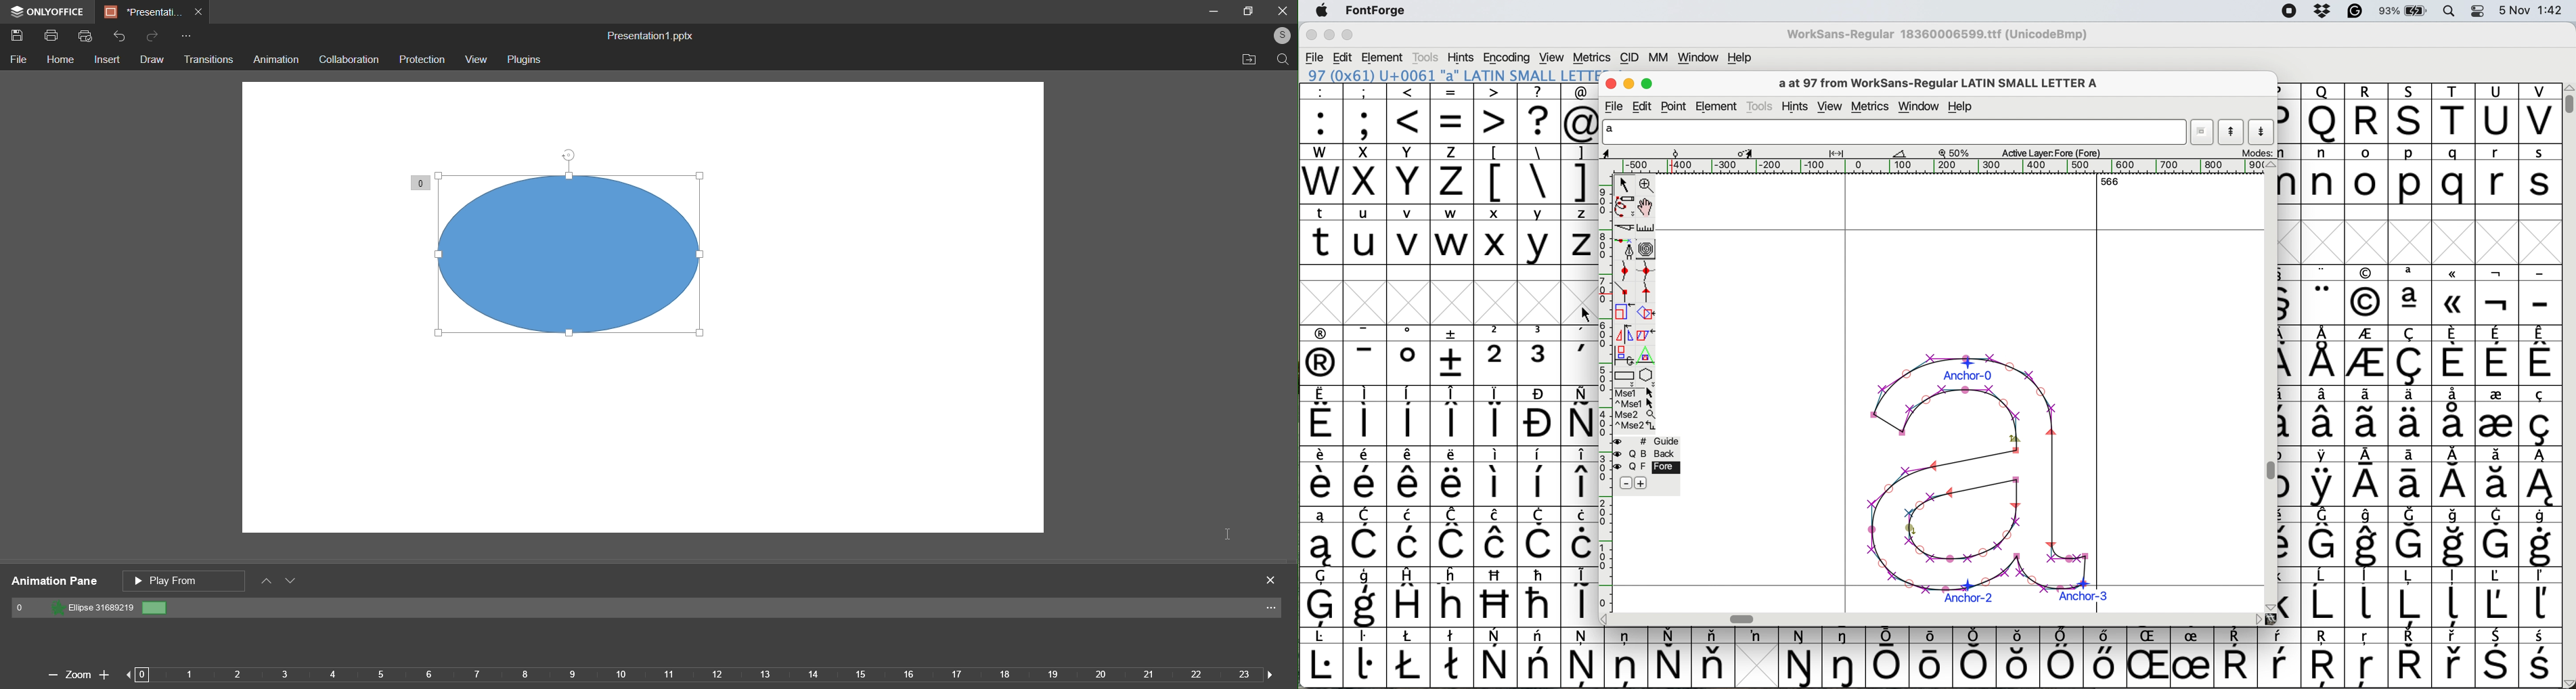 Image resolution: width=2576 pixels, height=700 pixels. I want to click on symbol, so click(1366, 598).